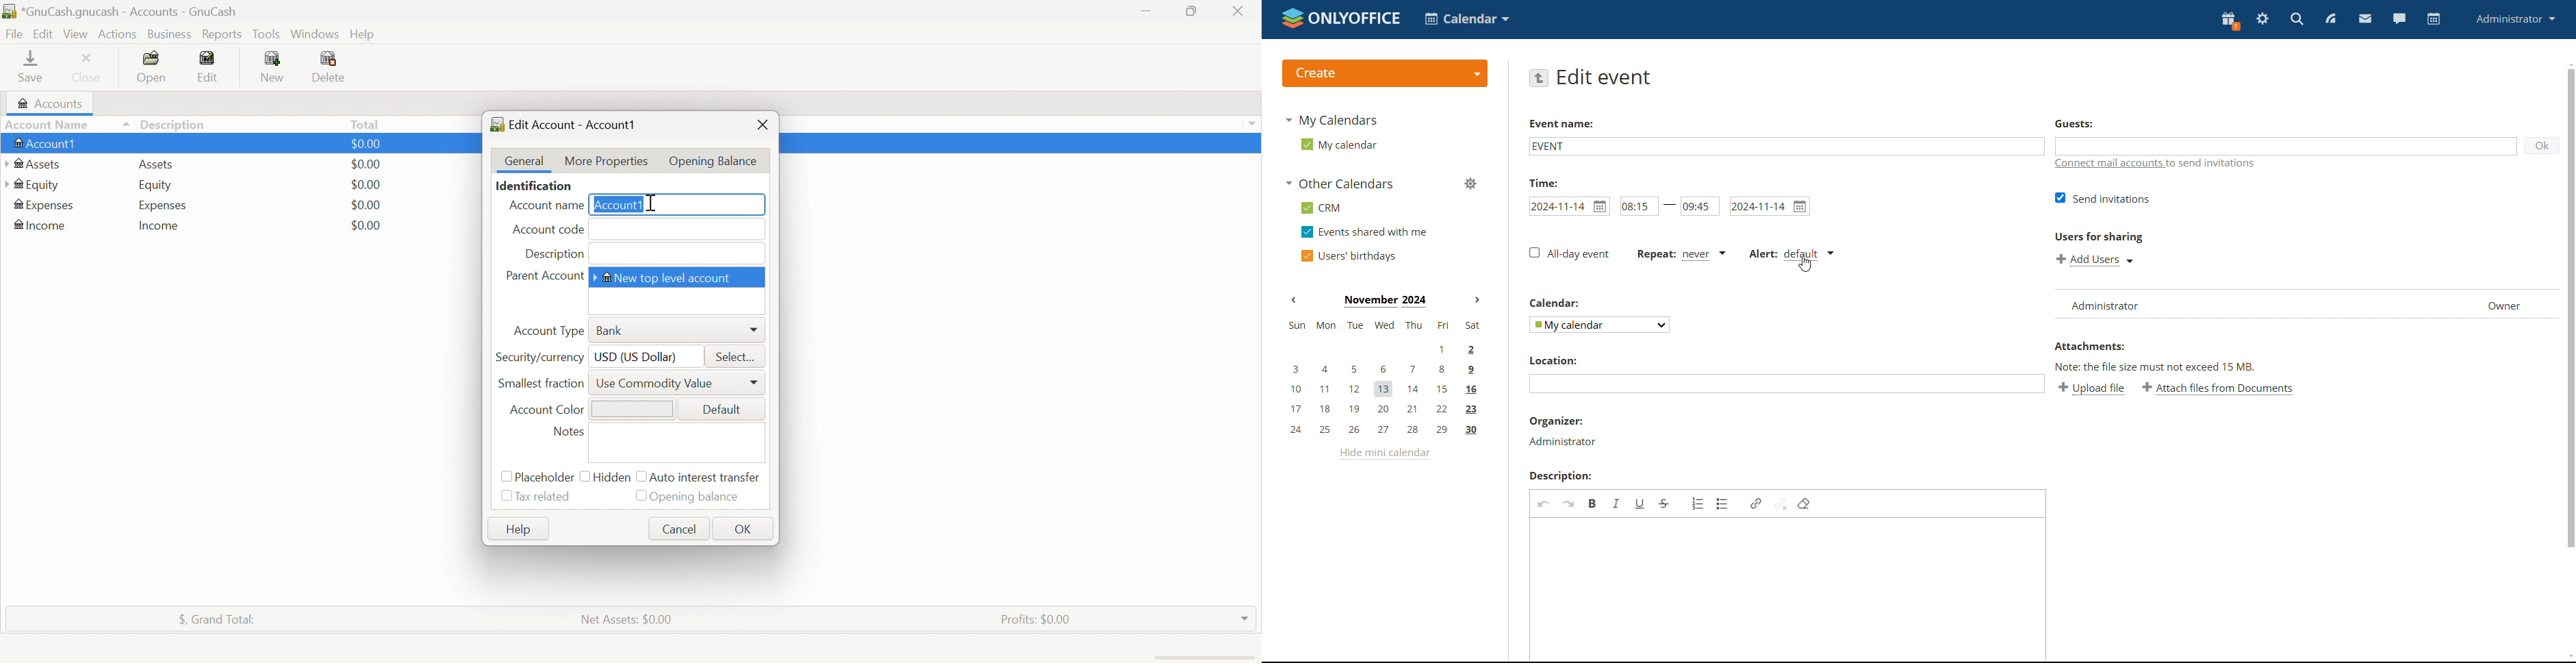  What do you see at coordinates (737, 358) in the screenshot?
I see `Select...` at bounding box center [737, 358].